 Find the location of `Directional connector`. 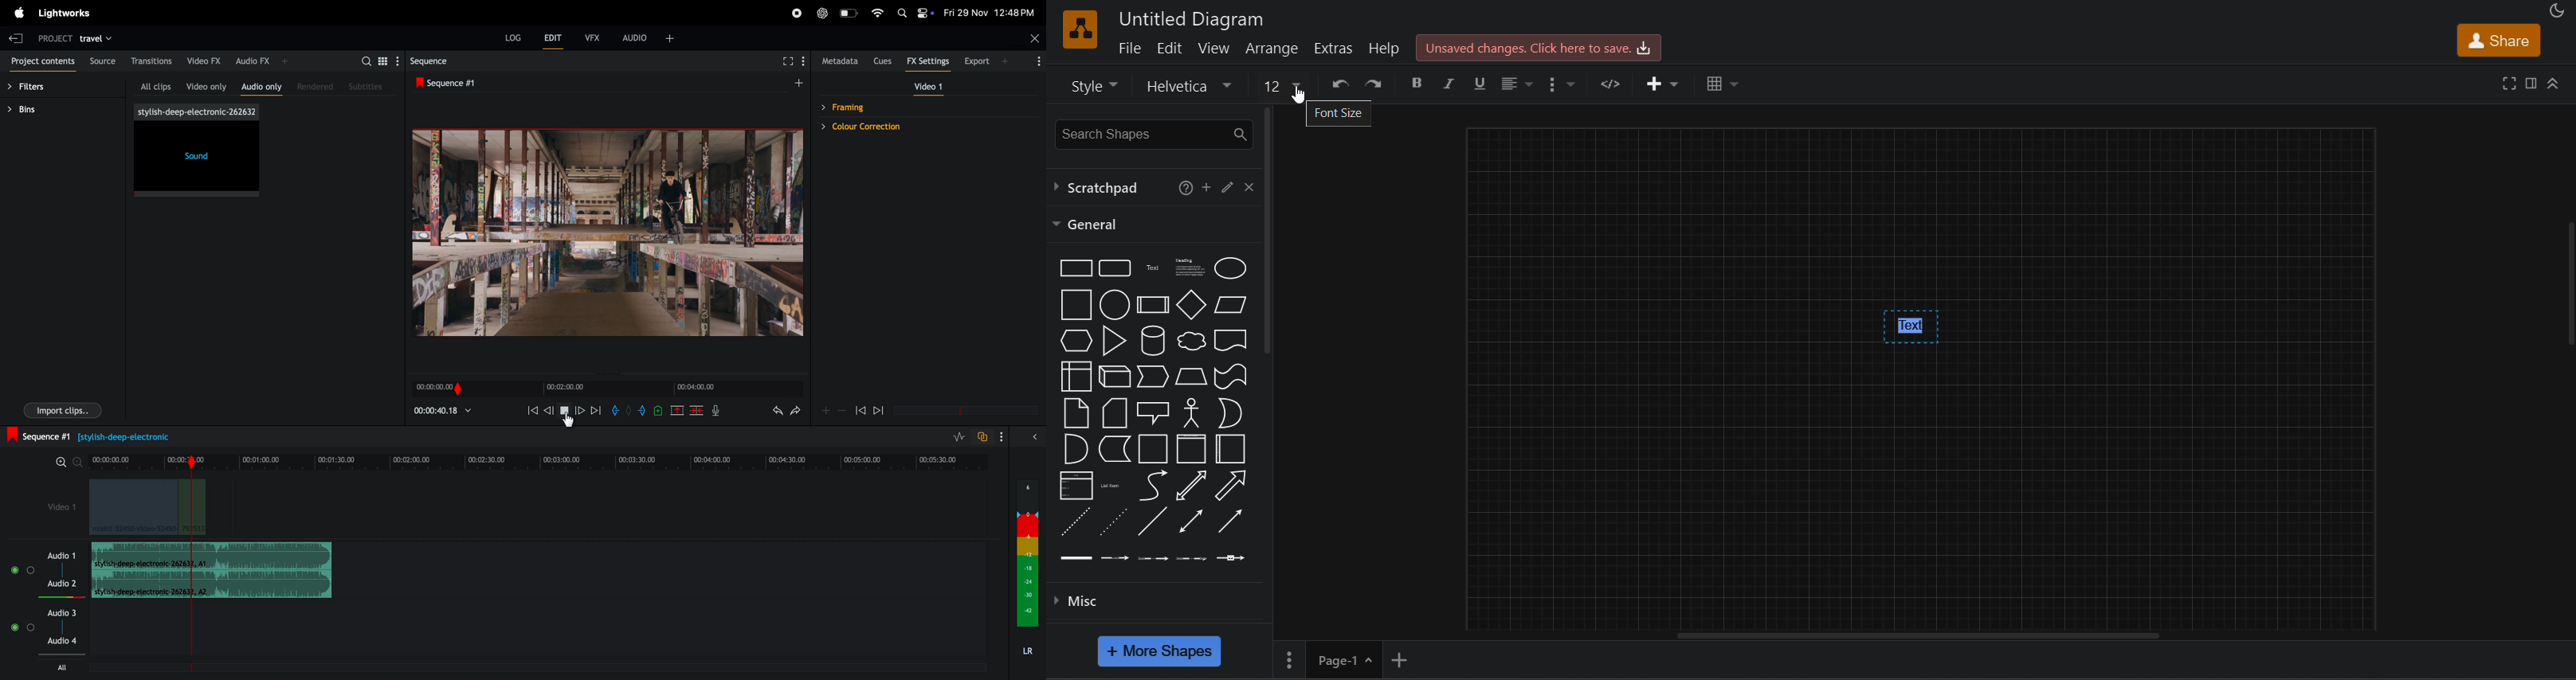

Directional connector is located at coordinates (1231, 522).